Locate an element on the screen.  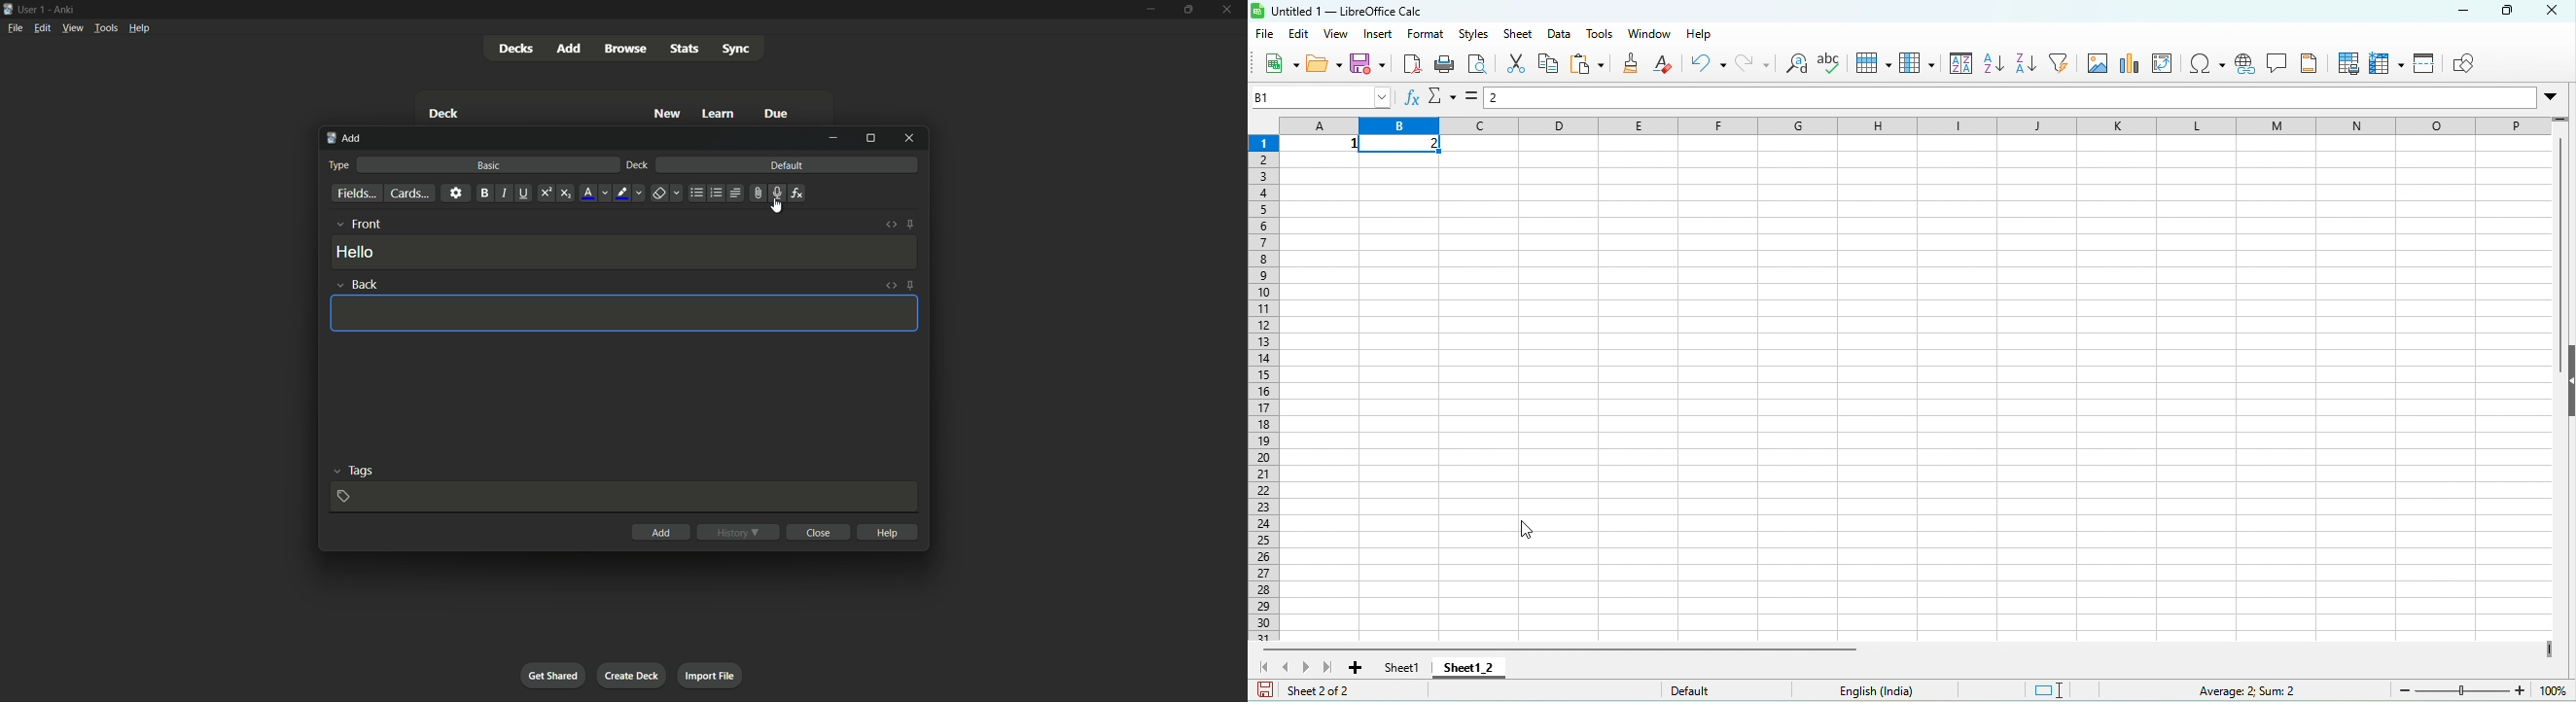
ordered list is located at coordinates (717, 192).